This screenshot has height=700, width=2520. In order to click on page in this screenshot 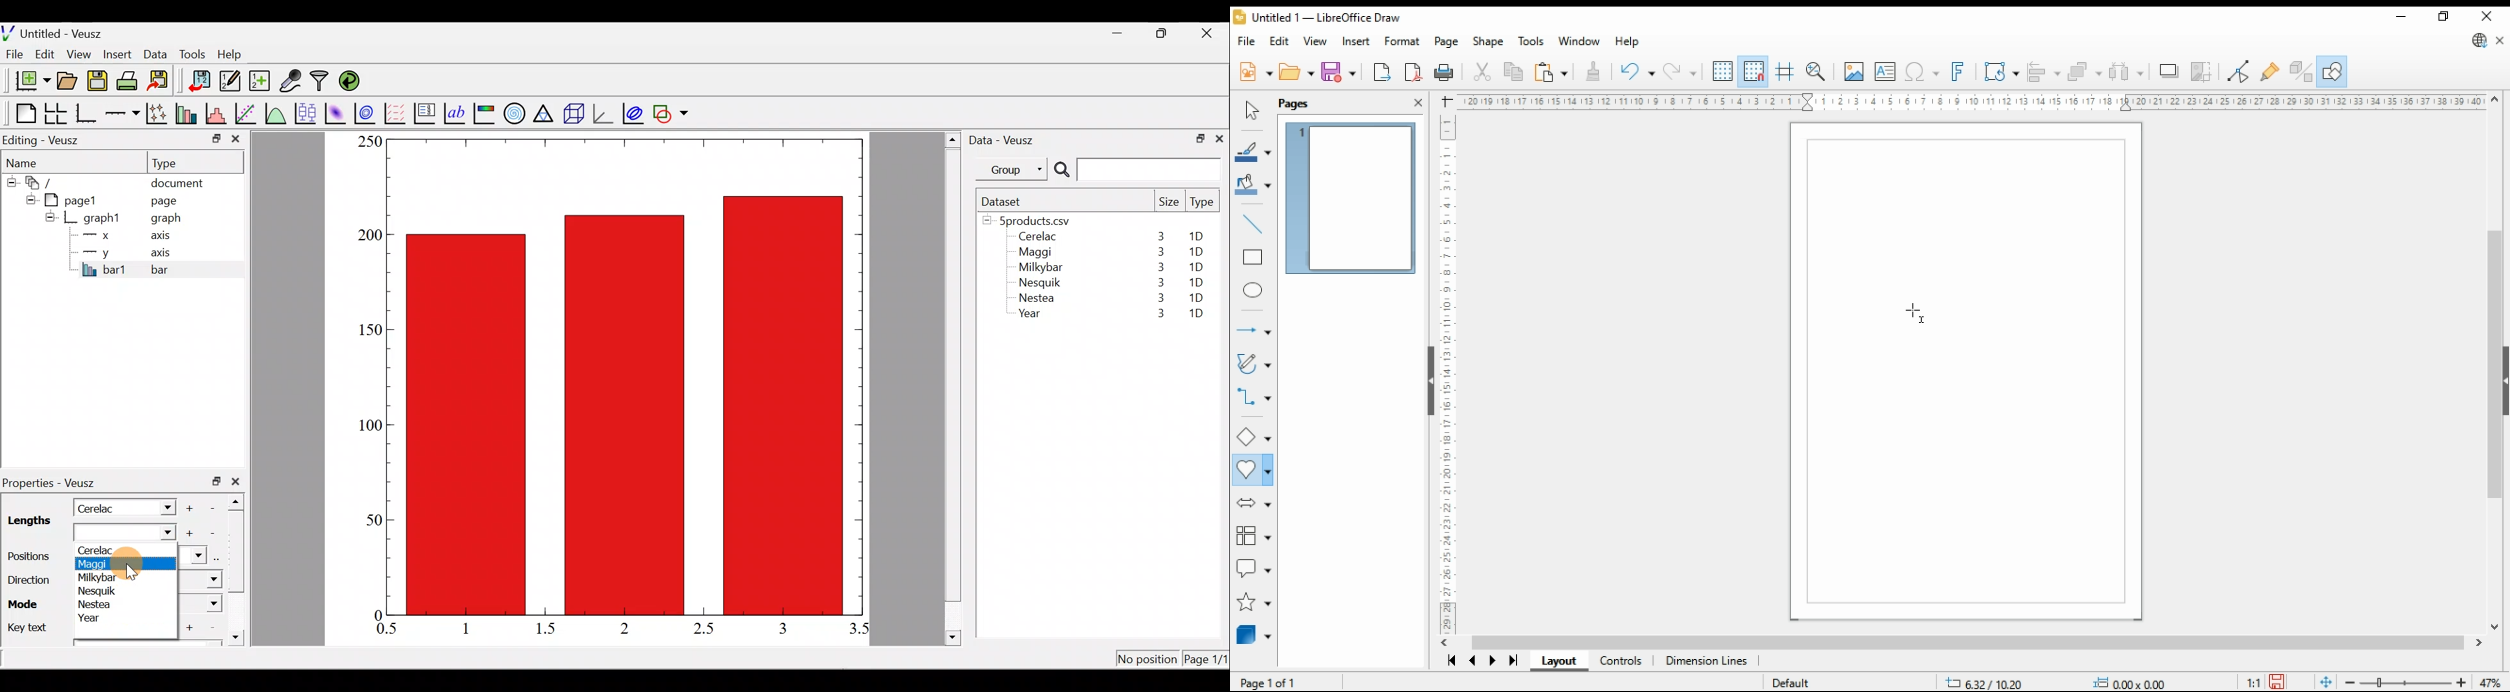, I will do `click(1447, 43)`.